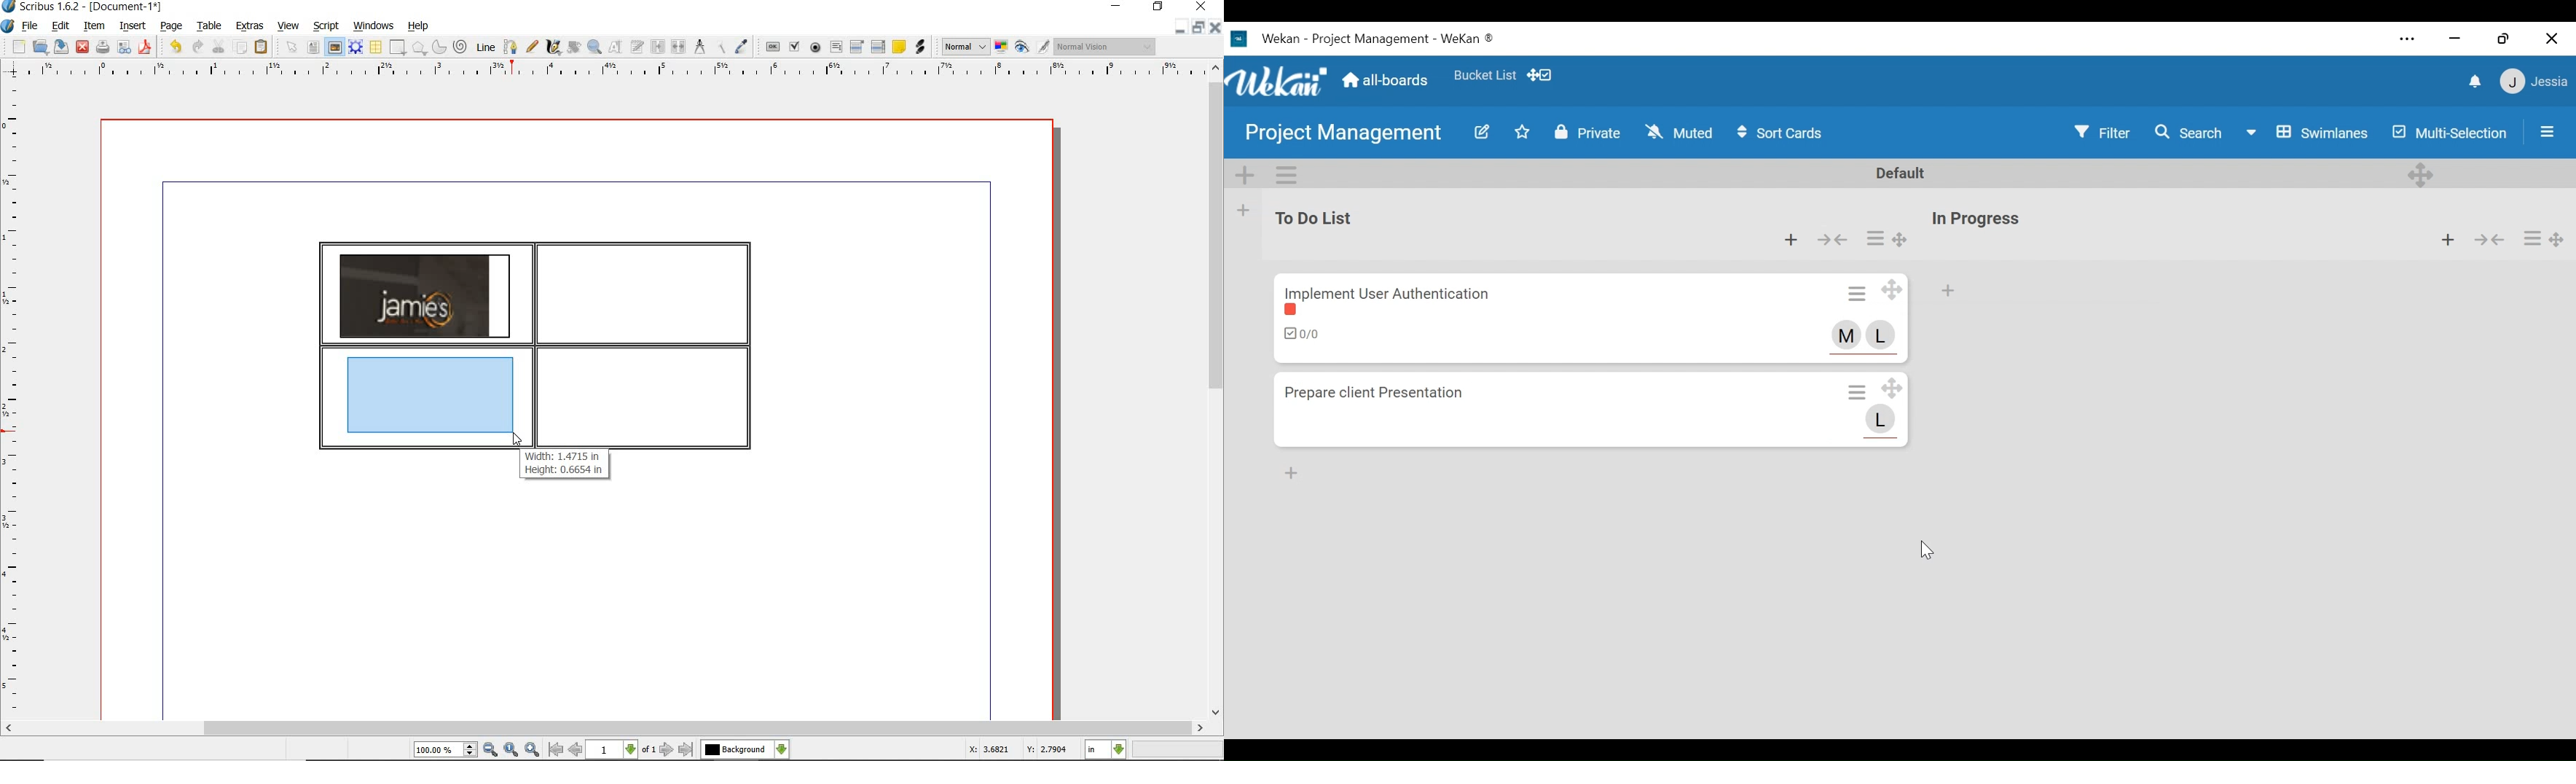 Image resolution: width=2576 pixels, height=784 pixels. I want to click on print, so click(101, 47).